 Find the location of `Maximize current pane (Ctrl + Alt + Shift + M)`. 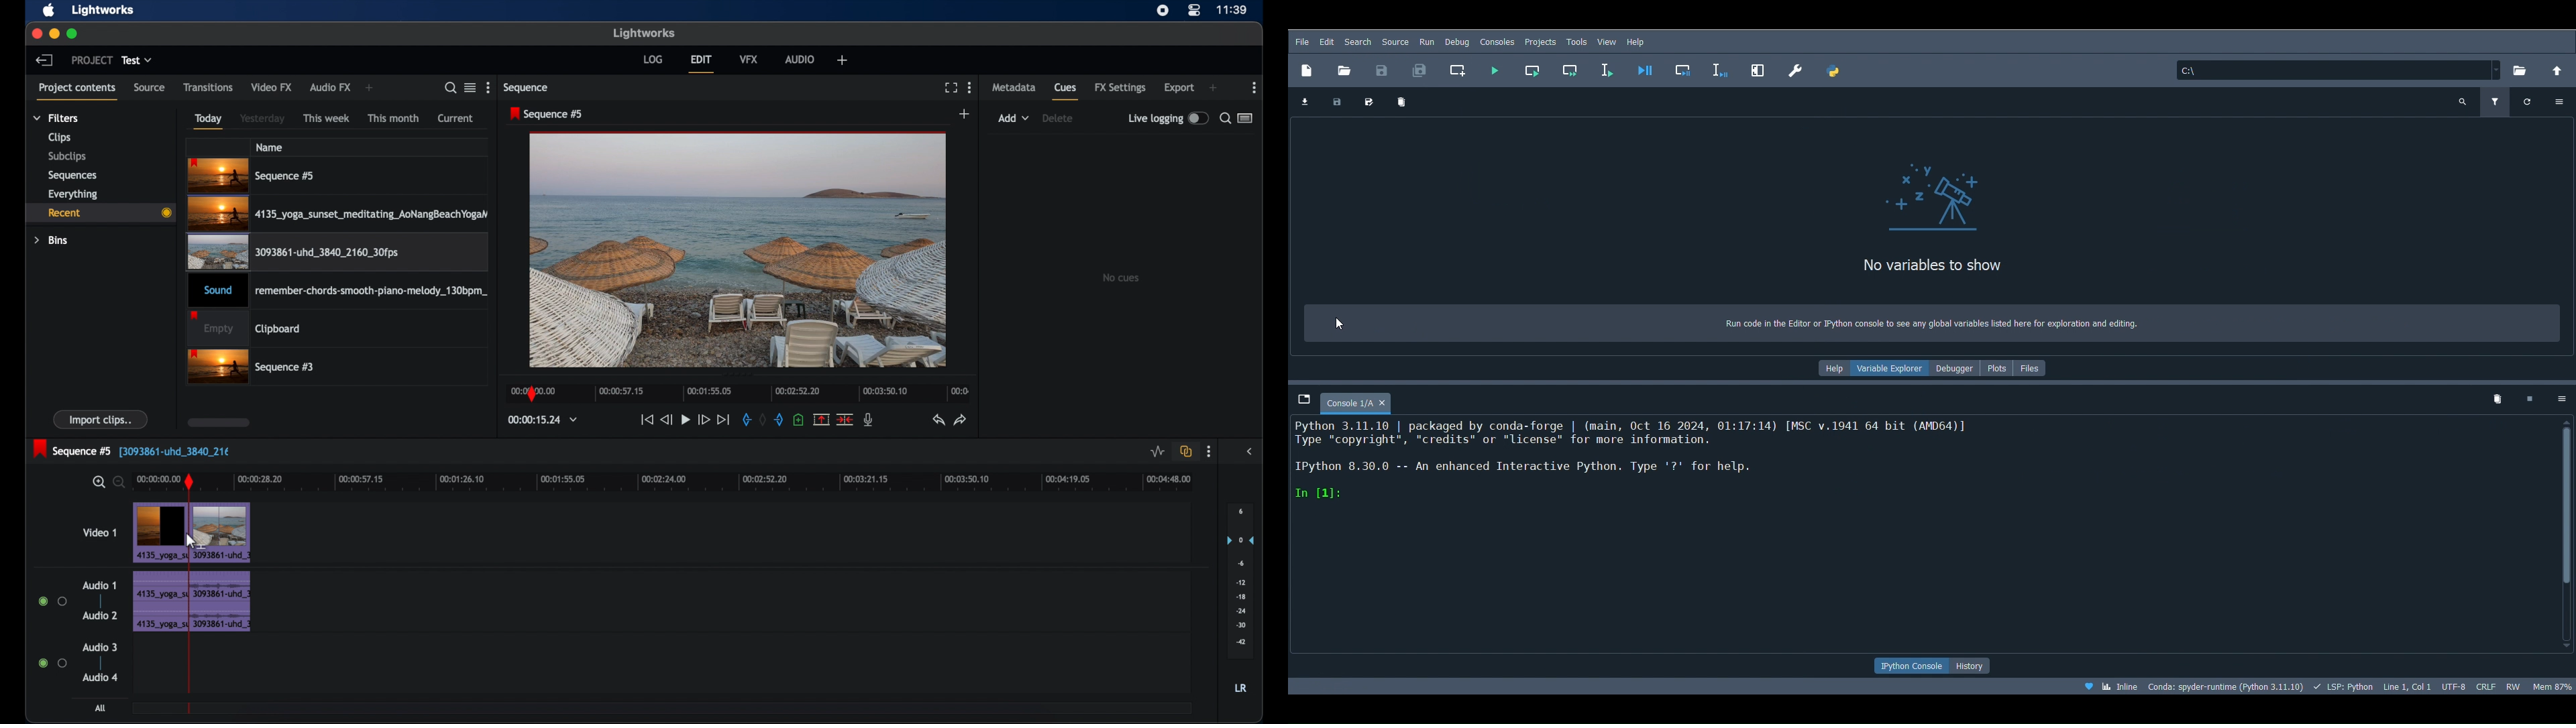

Maximize current pane (Ctrl + Alt + Shift + M) is located at coordinates (1759, 68).